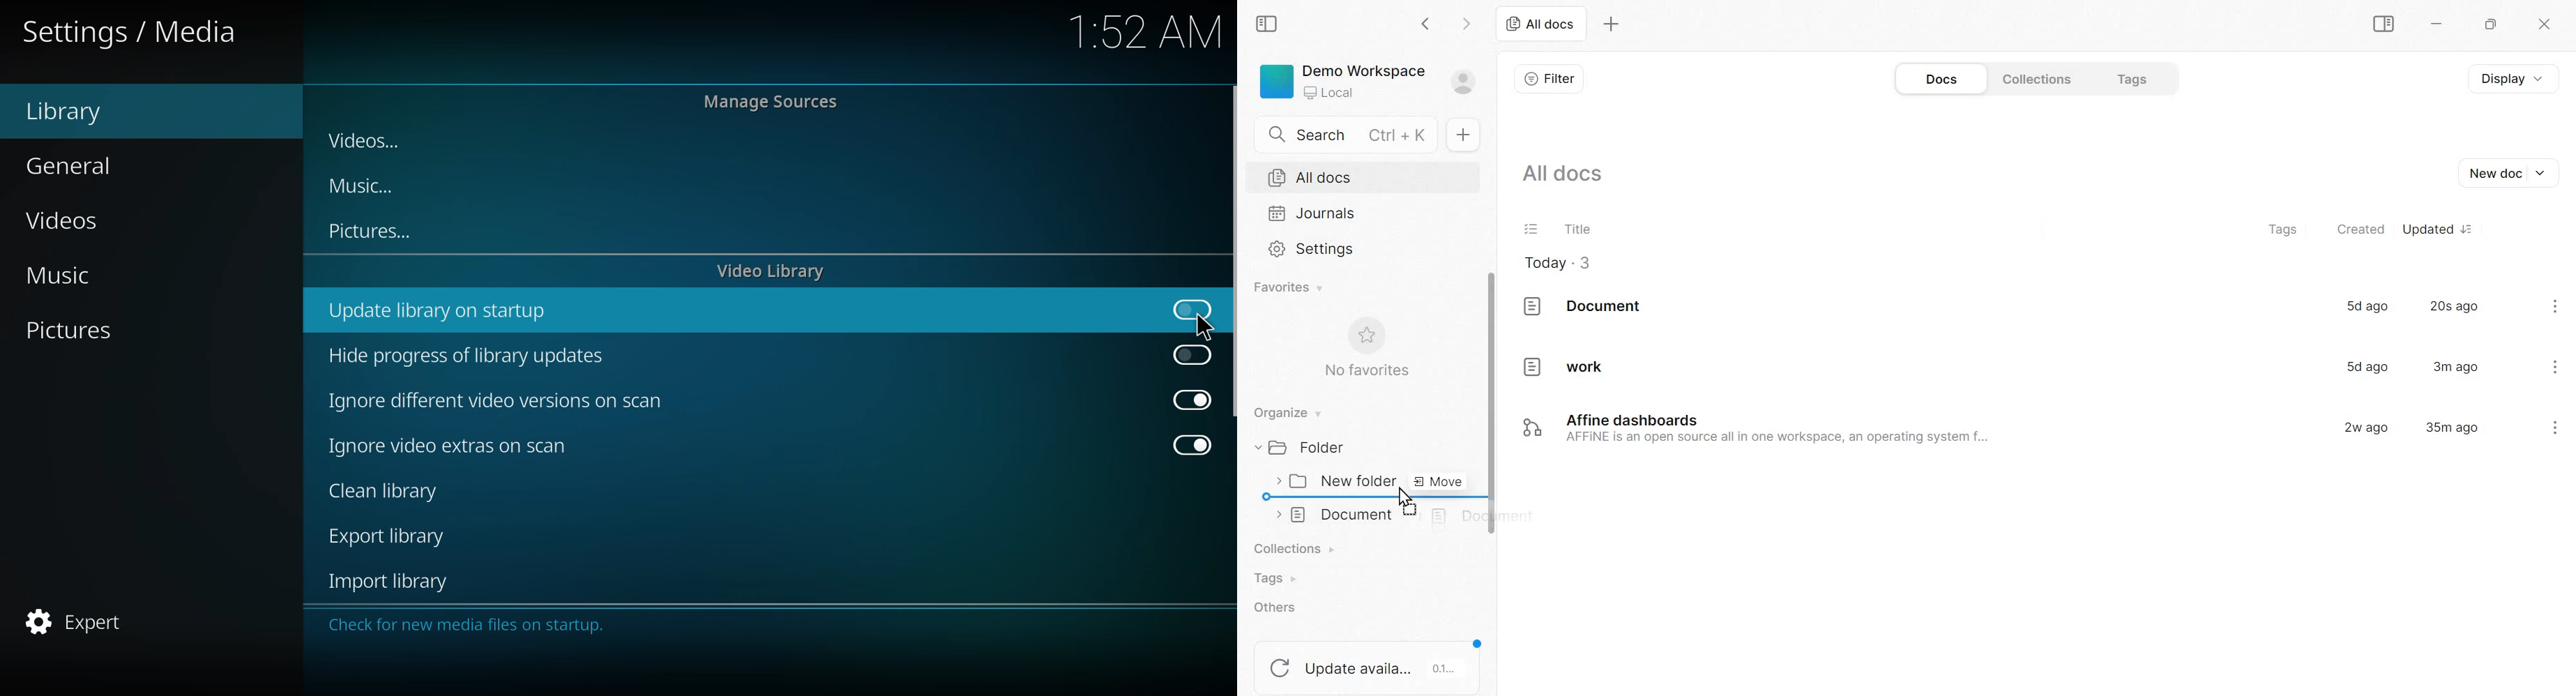 This screenshot has width=2576, height=700. Describe the element at coordinates (2436, 24) in the screenshot. I see `Minimize` at that location.